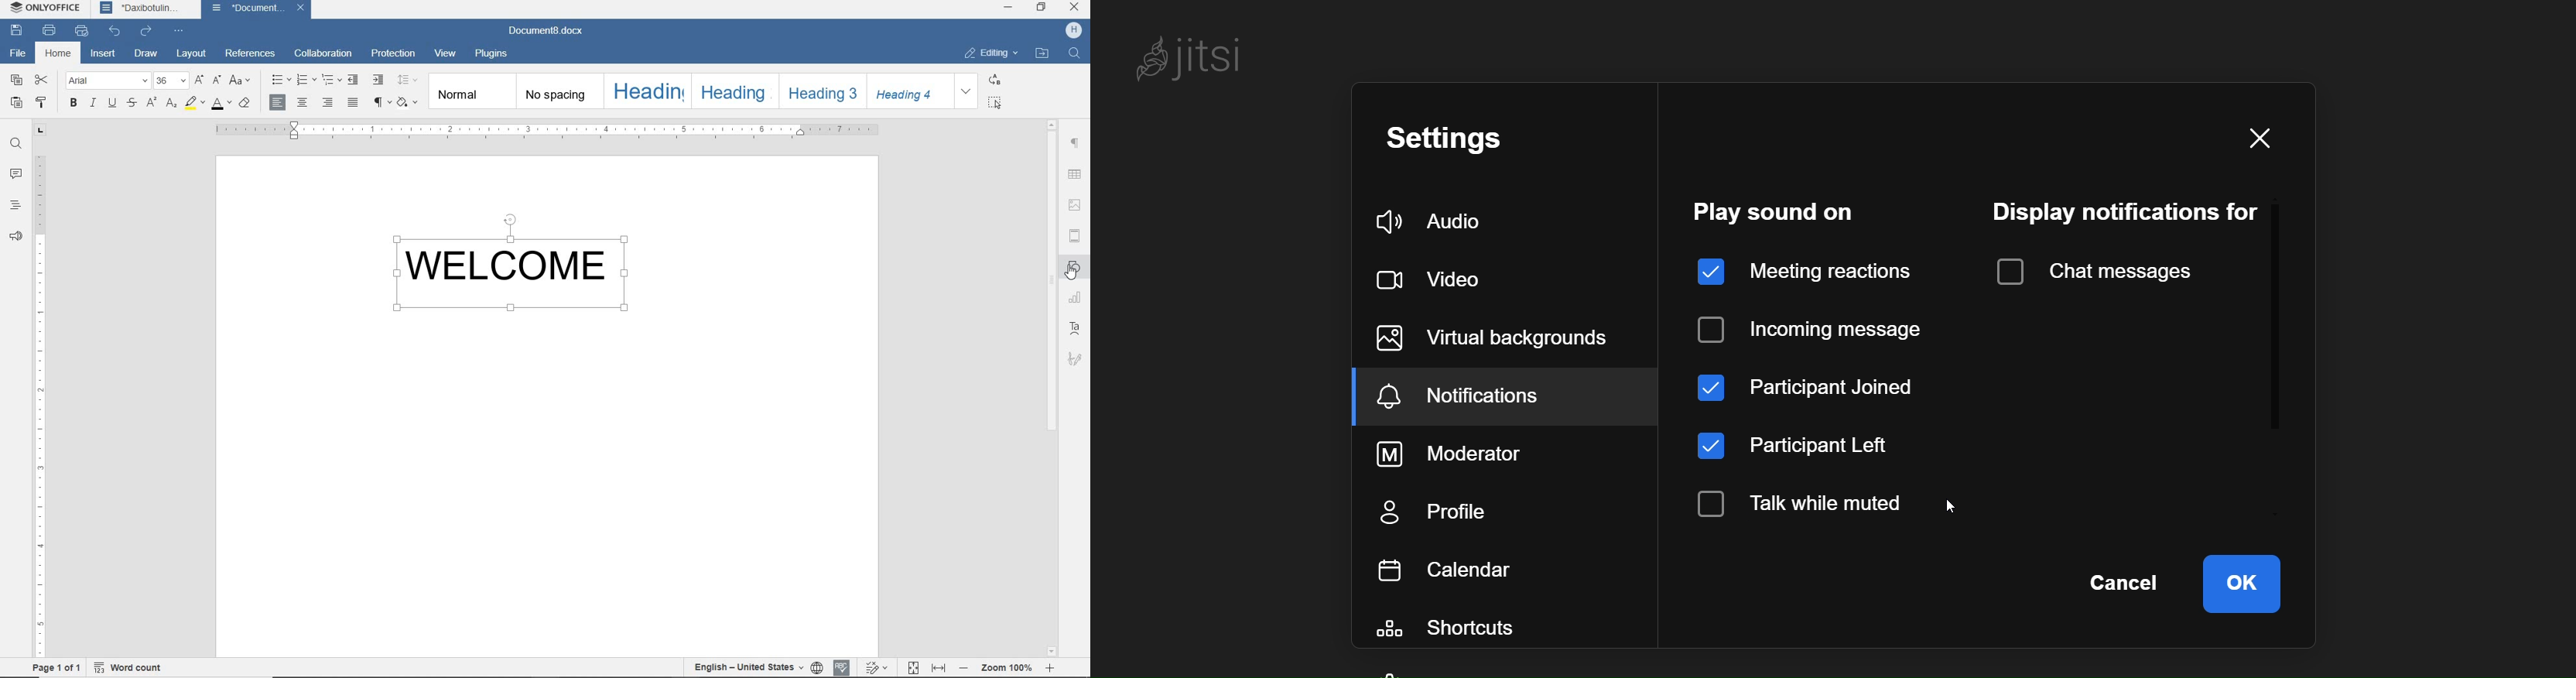 The height and width of the screenshot is (700, 2576). I want to click on LAYOUT, so click(192, 55).